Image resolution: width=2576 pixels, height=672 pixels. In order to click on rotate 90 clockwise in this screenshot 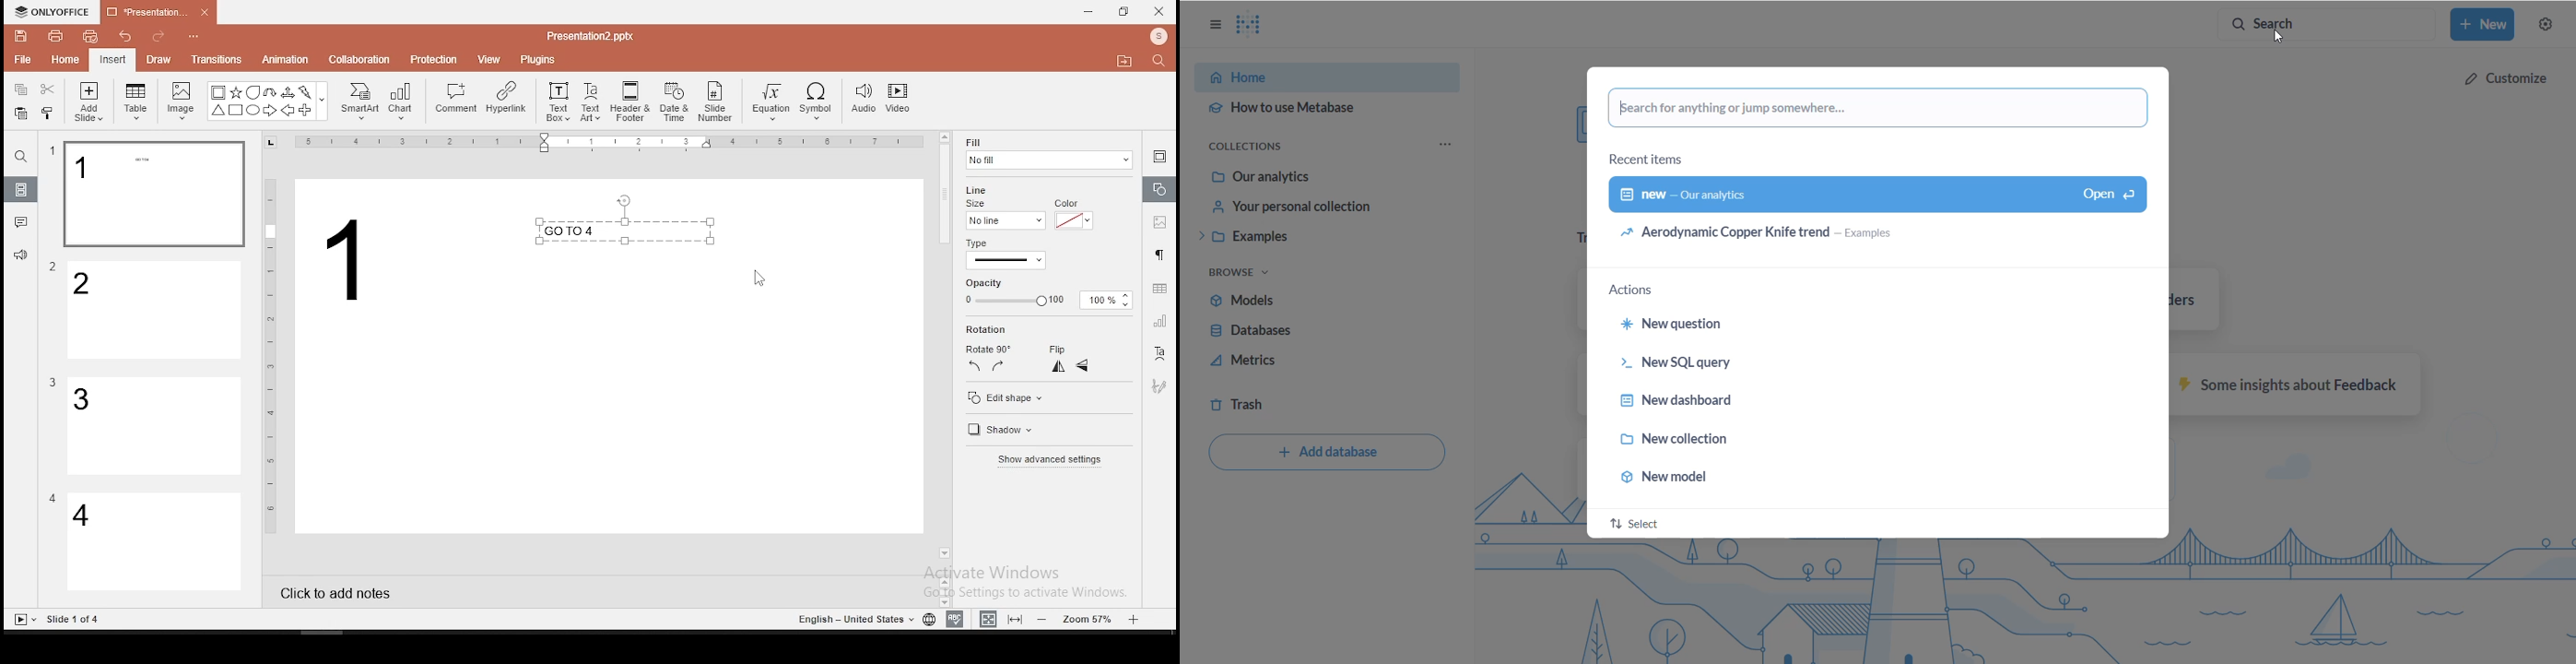, I will do `click(999, 365)`.